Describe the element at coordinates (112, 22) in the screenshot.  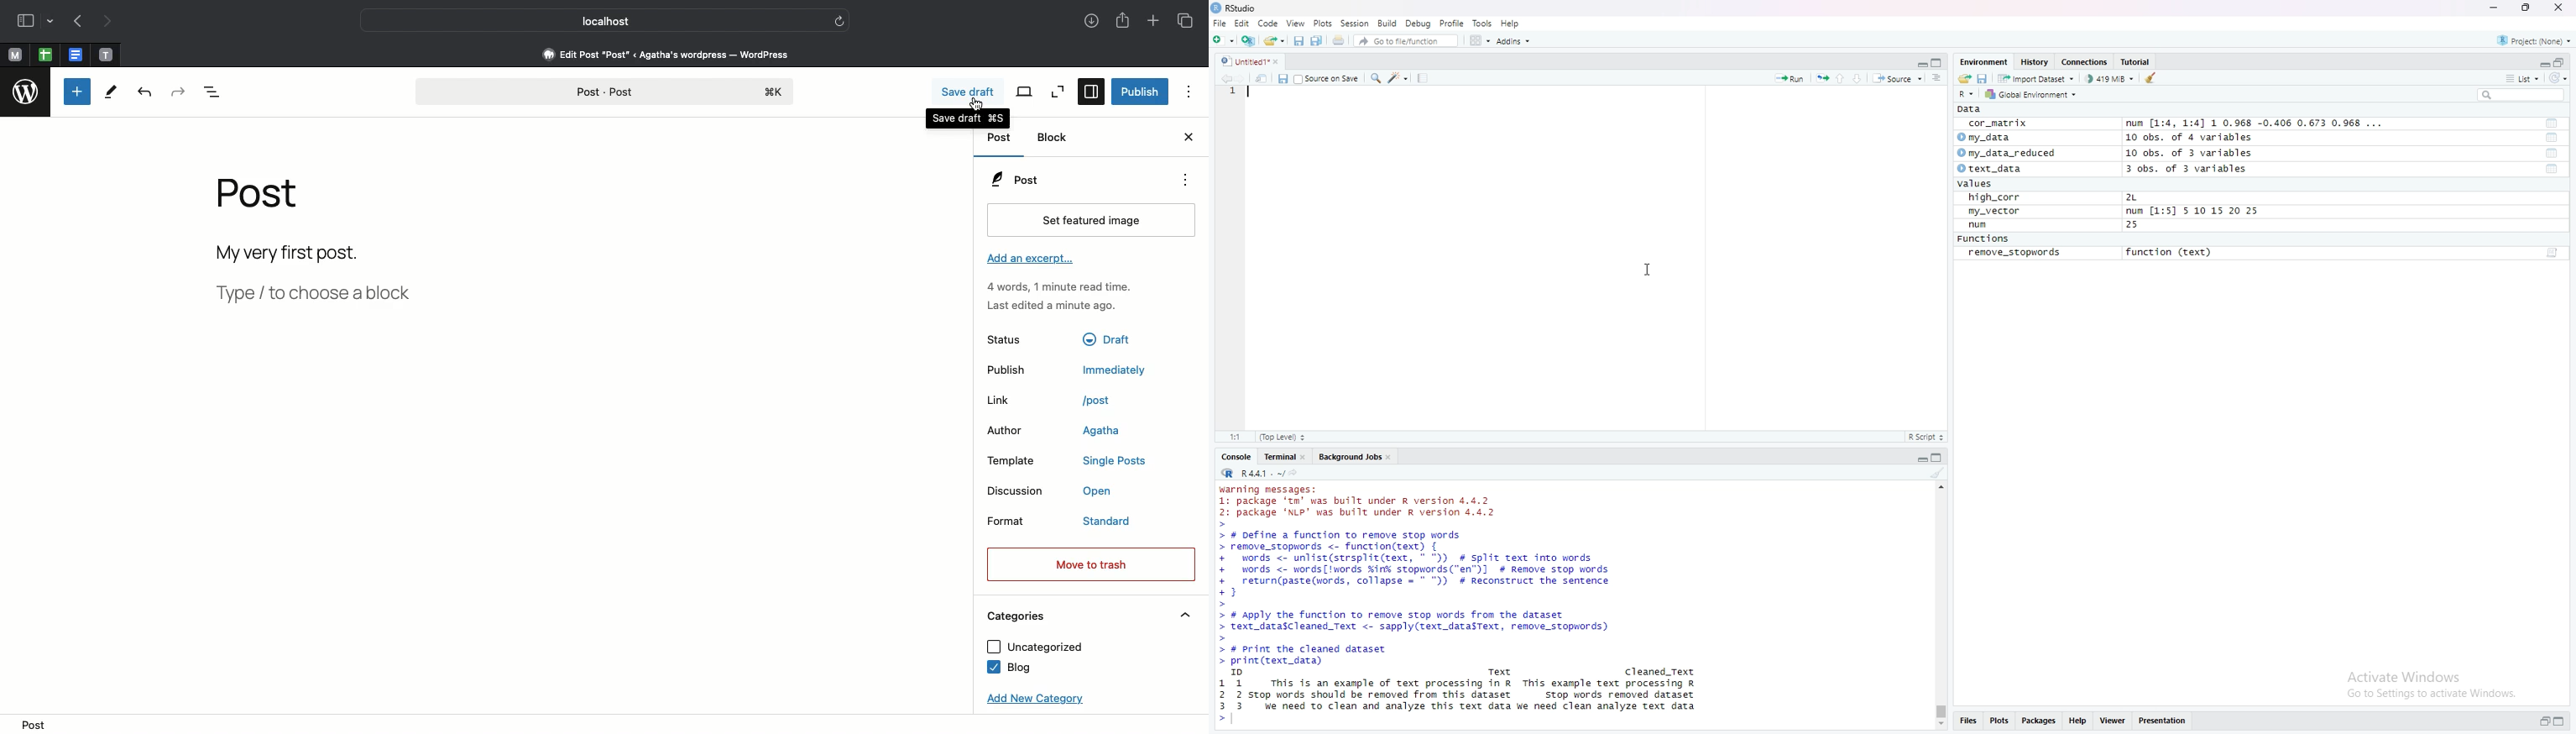
I see `Next page` at that location.